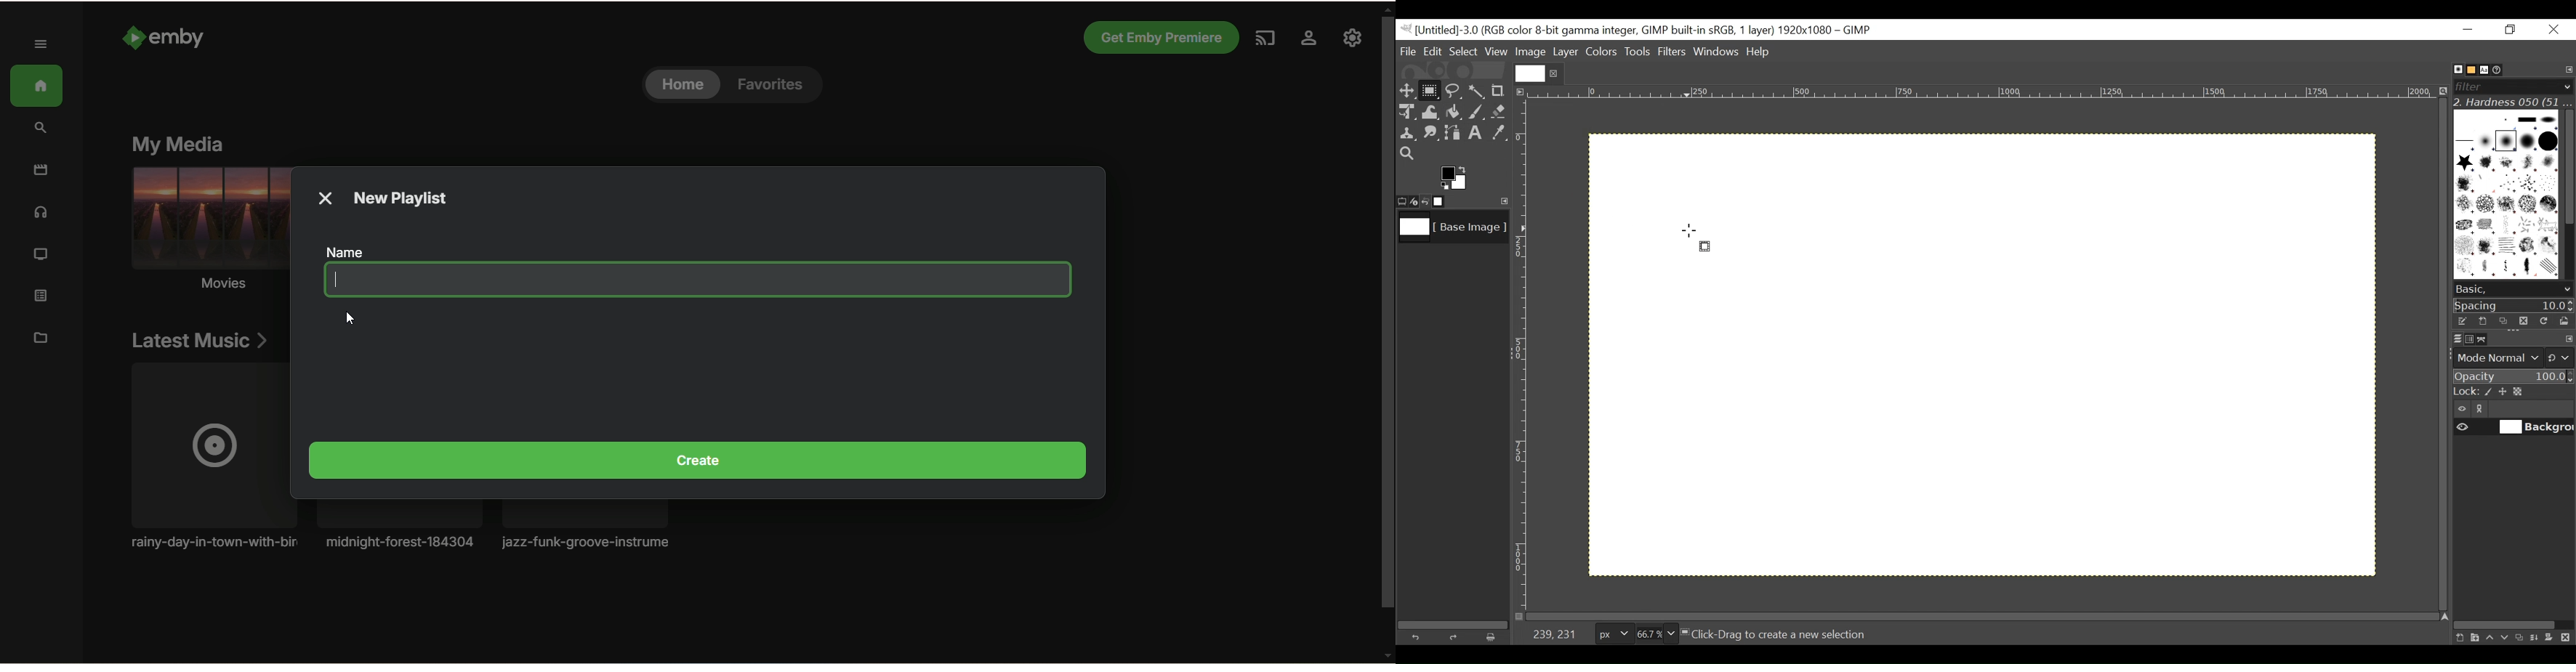 The width and height of the screenshot is (2576, 672). Describe the element at coordinates (2469, 29) in the screenshot. I see `Minimize` at that location.